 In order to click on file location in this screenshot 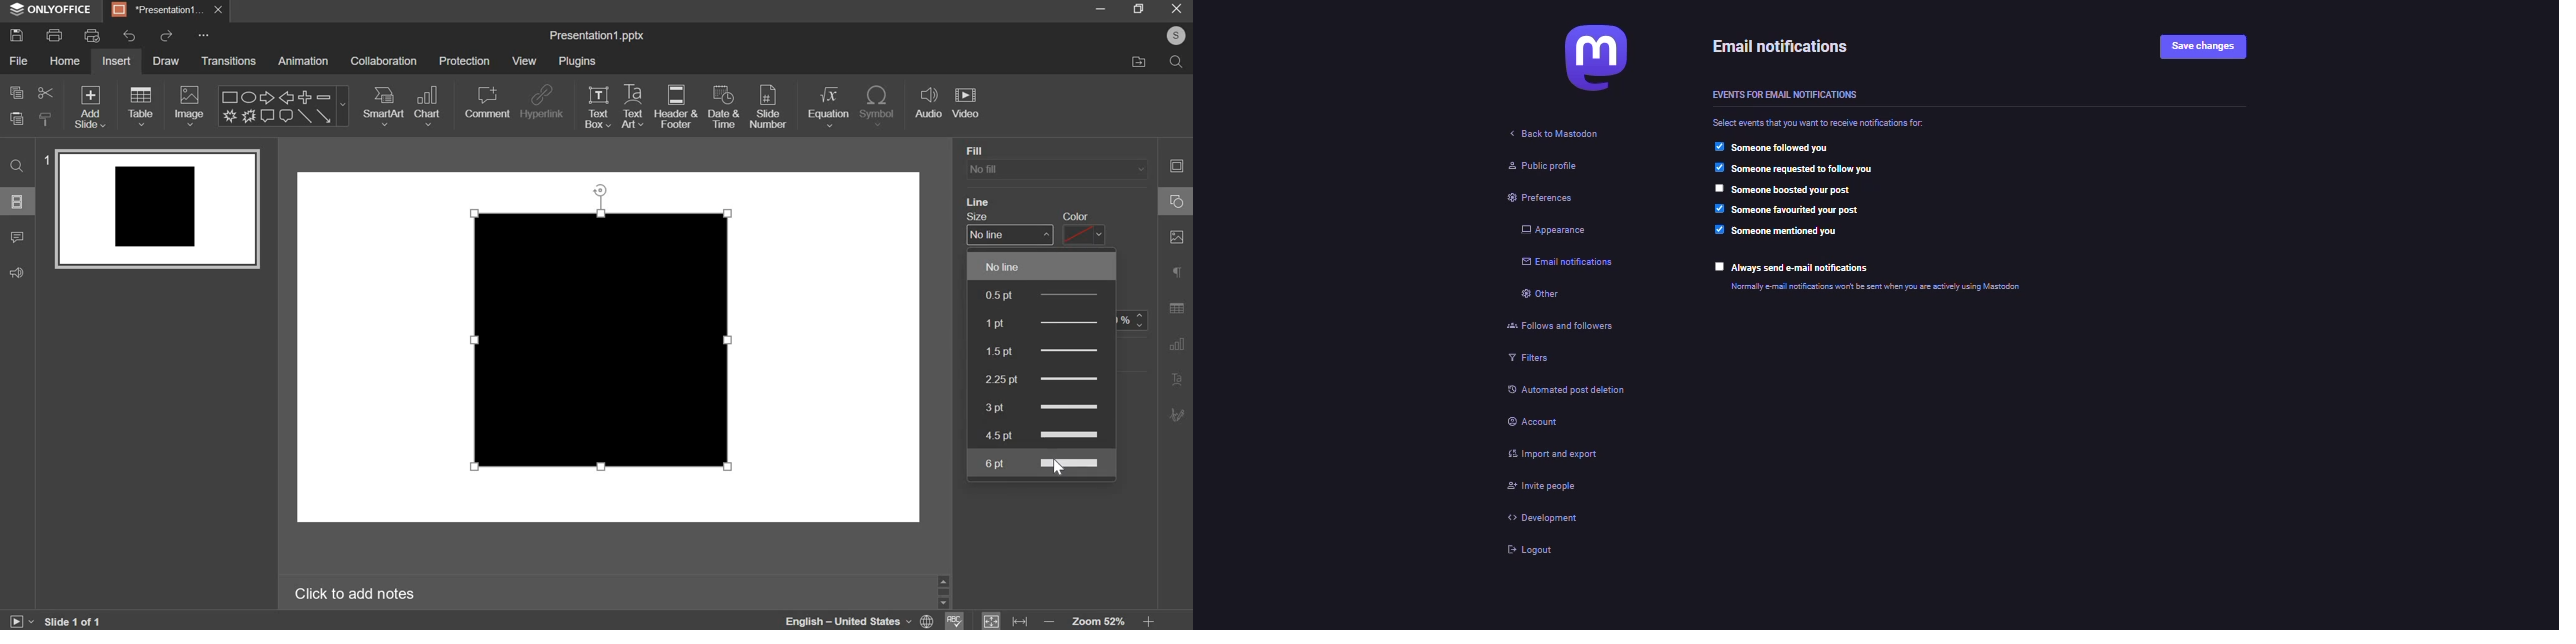, I will do `click(1140, 61)`.